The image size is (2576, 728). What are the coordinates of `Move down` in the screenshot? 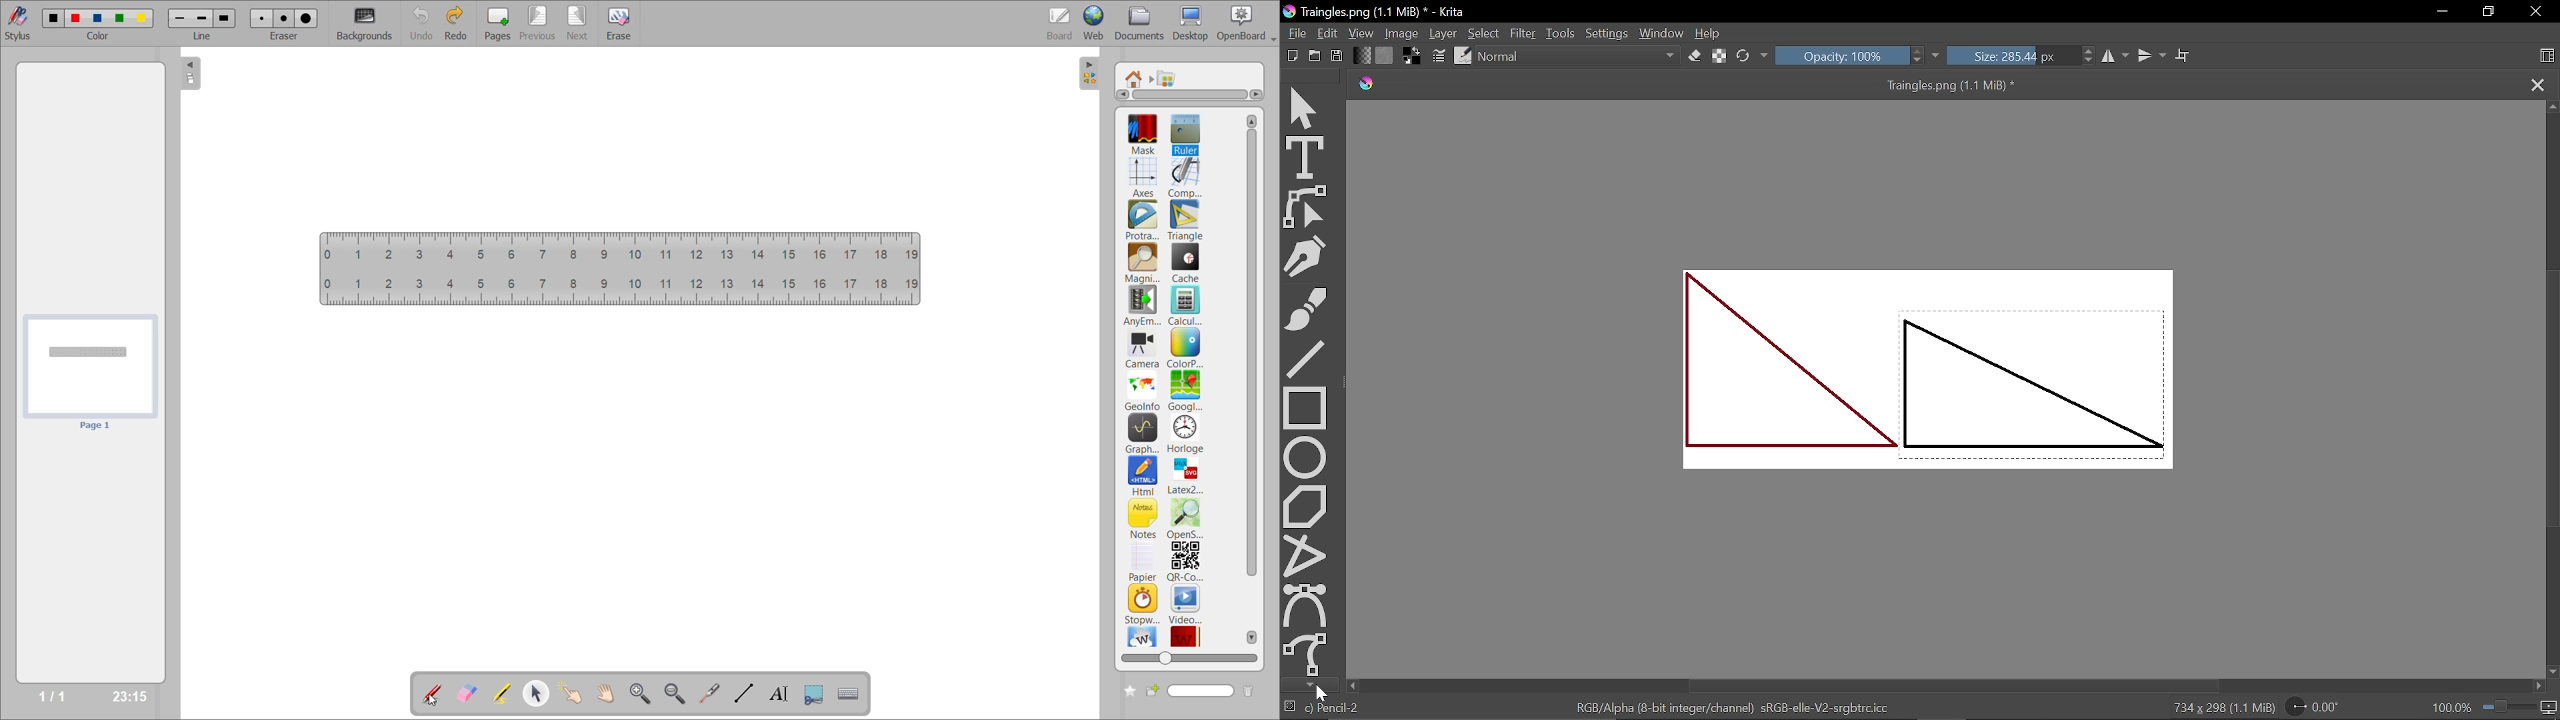 It's located at (2552, 672).